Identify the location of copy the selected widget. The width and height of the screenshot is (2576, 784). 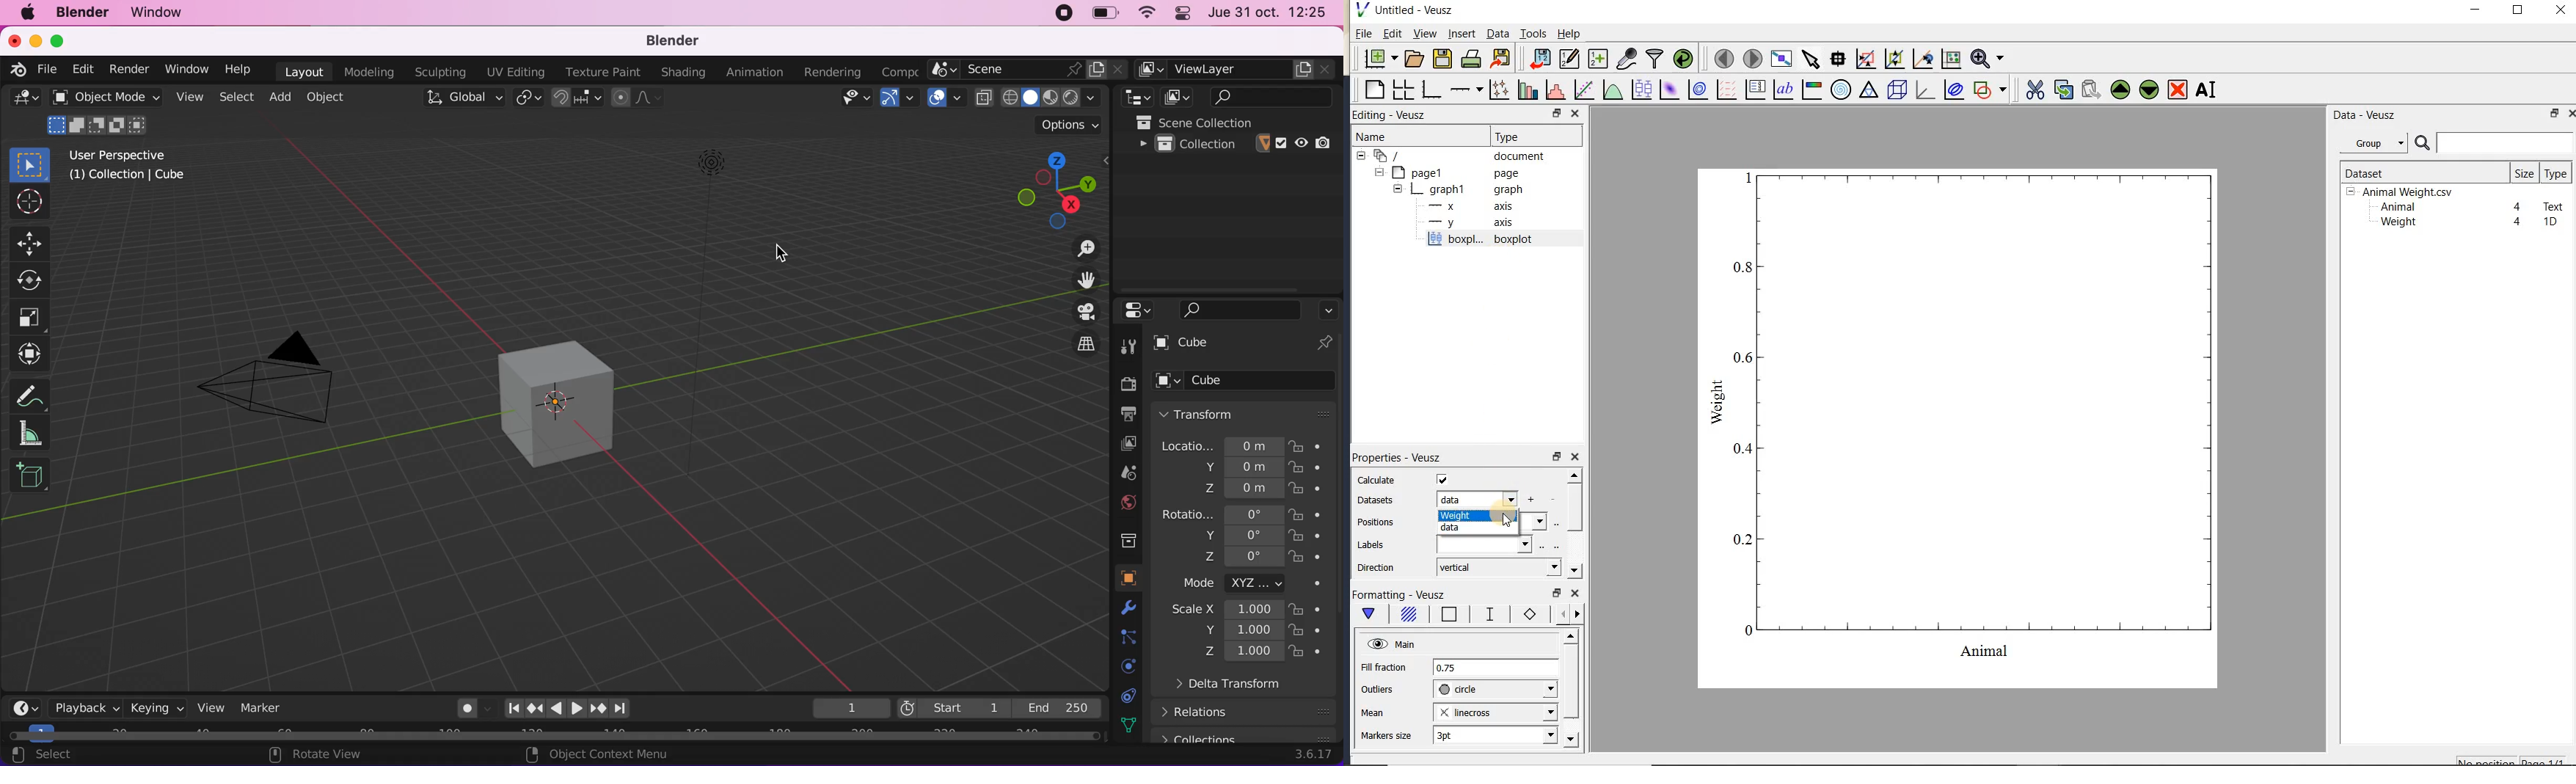
(2062, 90).